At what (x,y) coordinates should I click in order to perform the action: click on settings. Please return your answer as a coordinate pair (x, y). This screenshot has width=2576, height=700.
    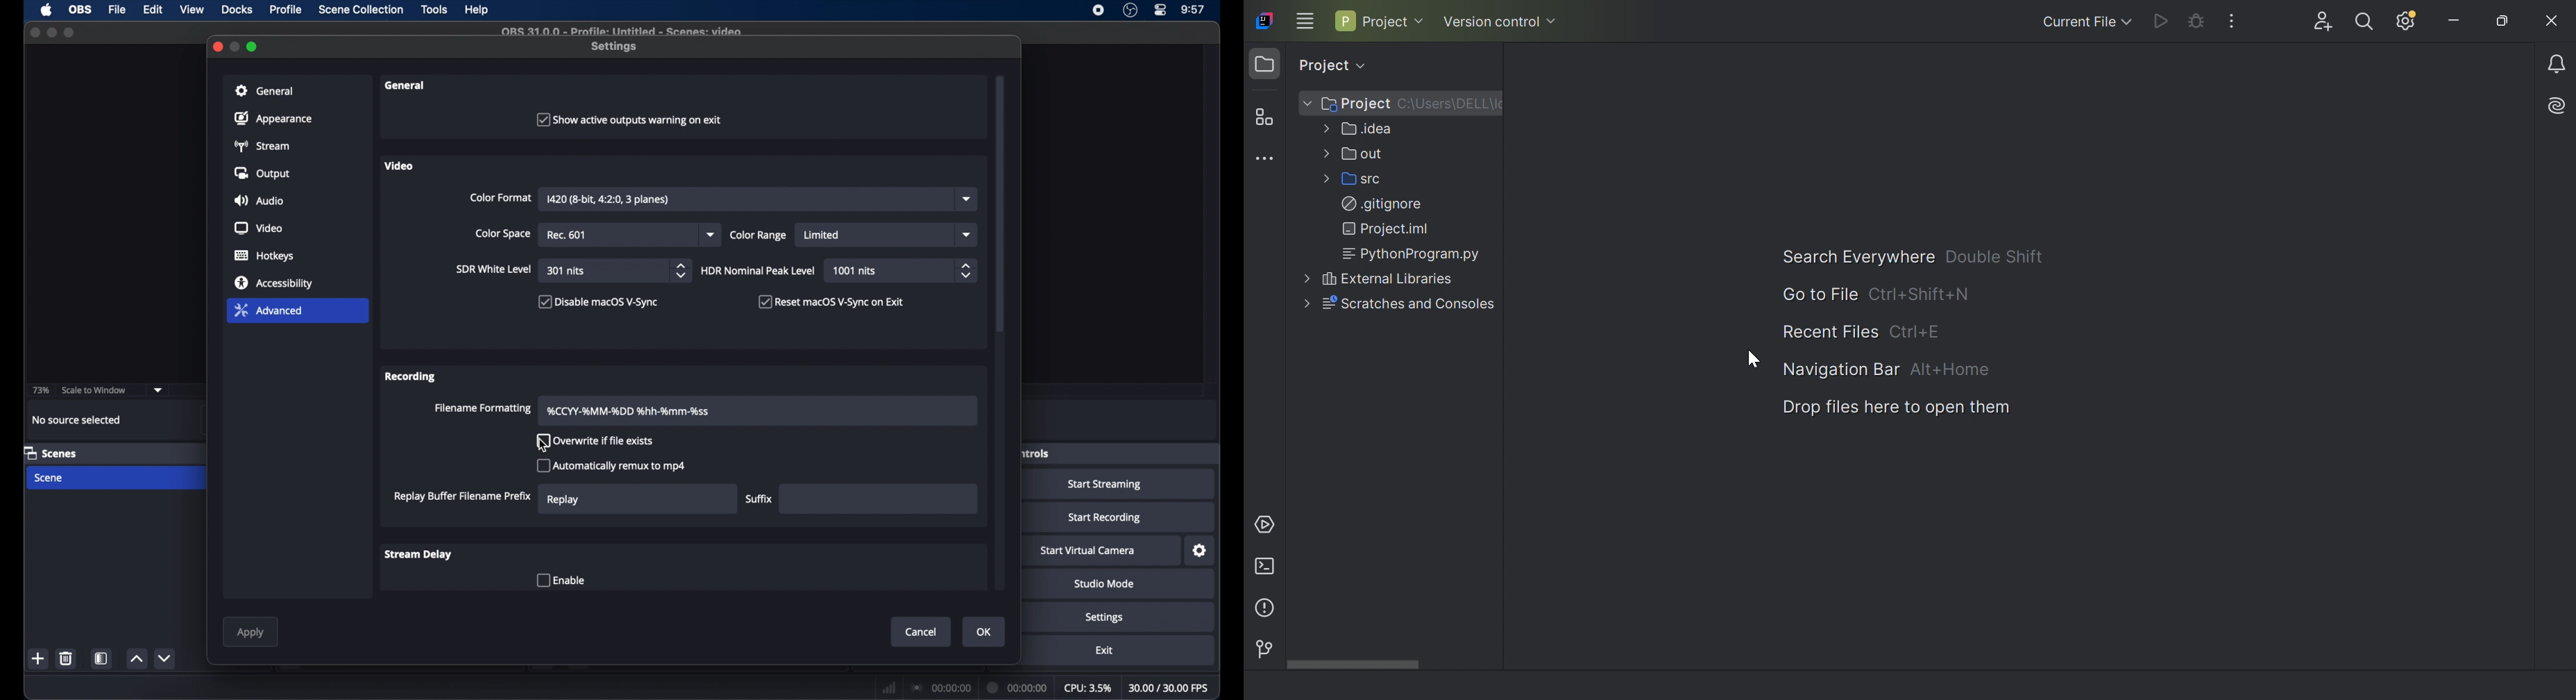
    Looking at the image, I should click on (1104, 617).